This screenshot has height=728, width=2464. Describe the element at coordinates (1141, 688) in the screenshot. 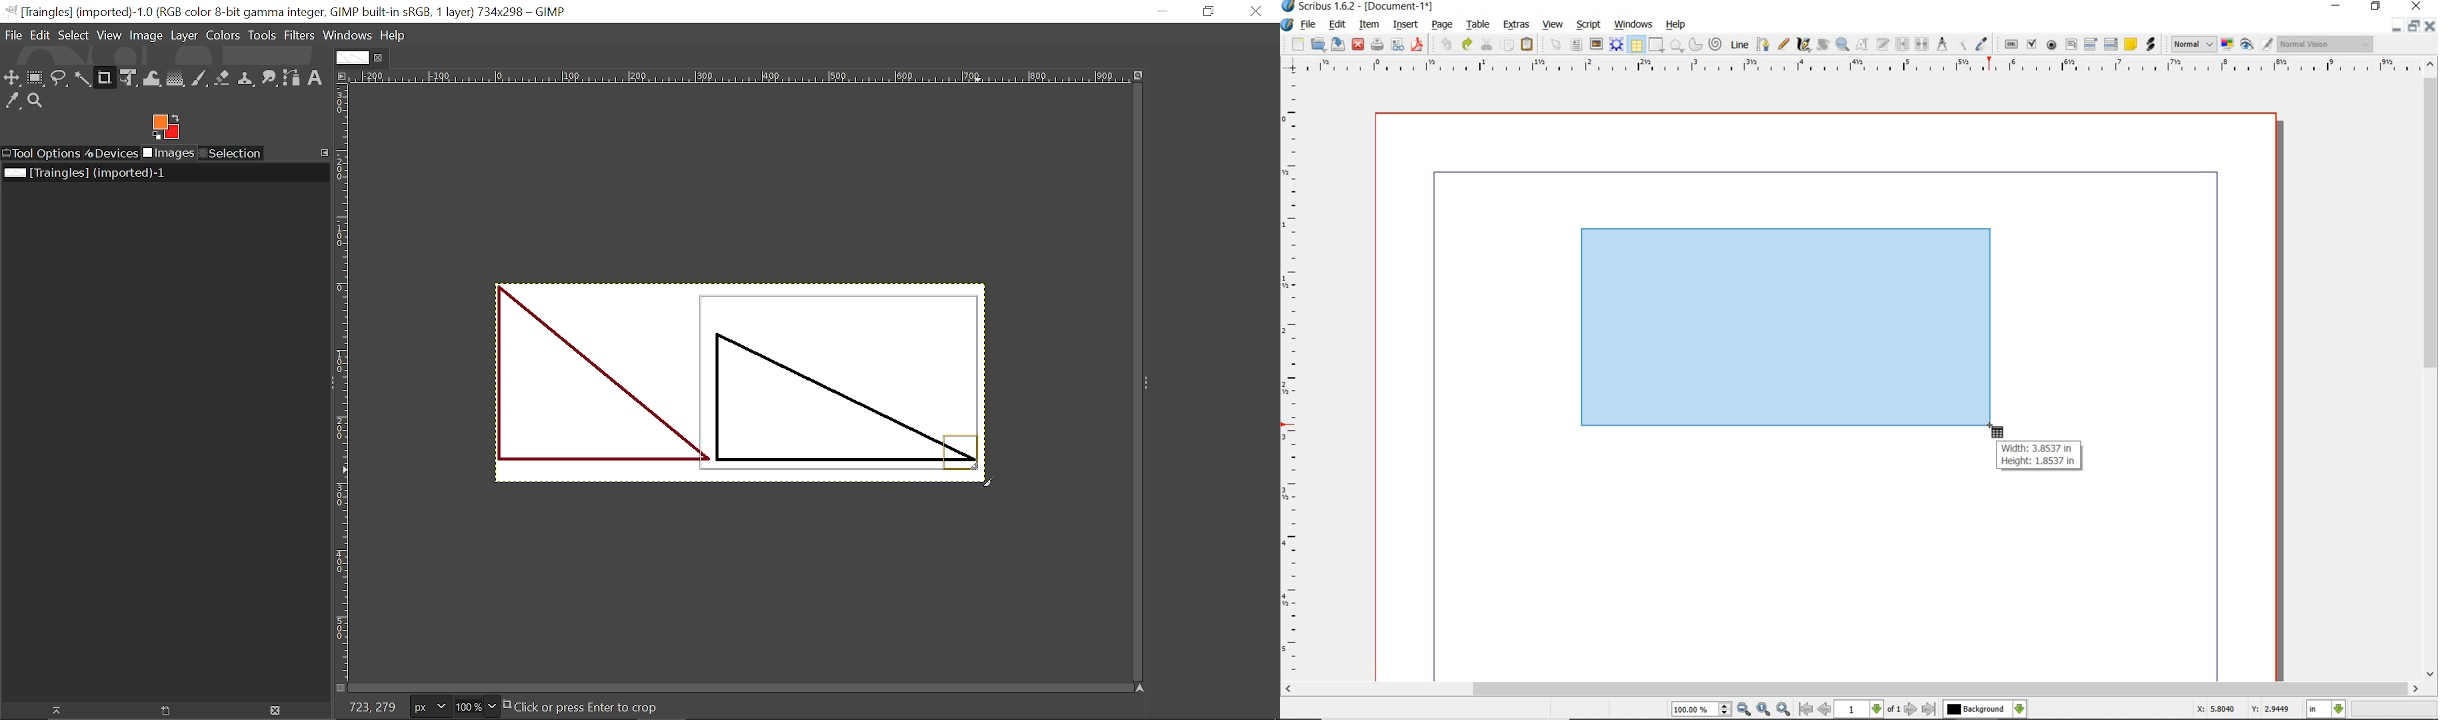

I see `Navigate the image display` at that location.